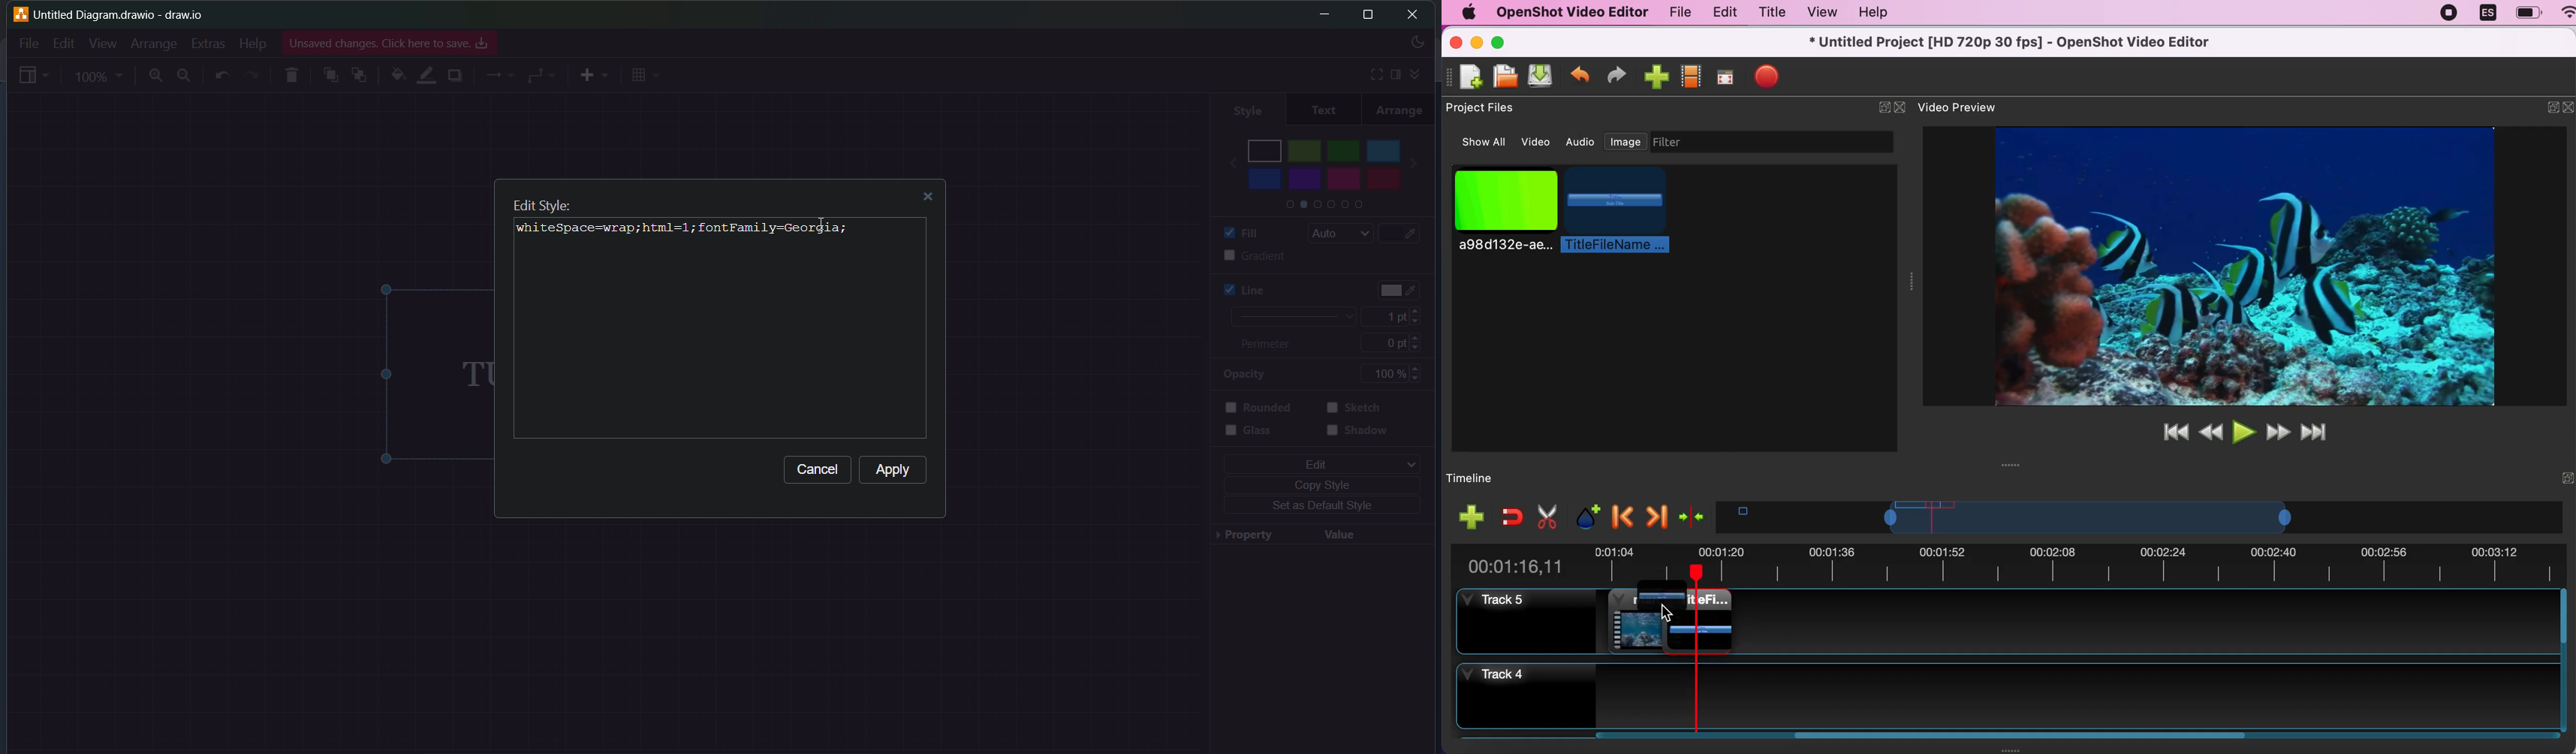  What do you see at coordinates (1876, 103) in the screenshot?
I see `hide/expand` at bounding box center [1876, 103].